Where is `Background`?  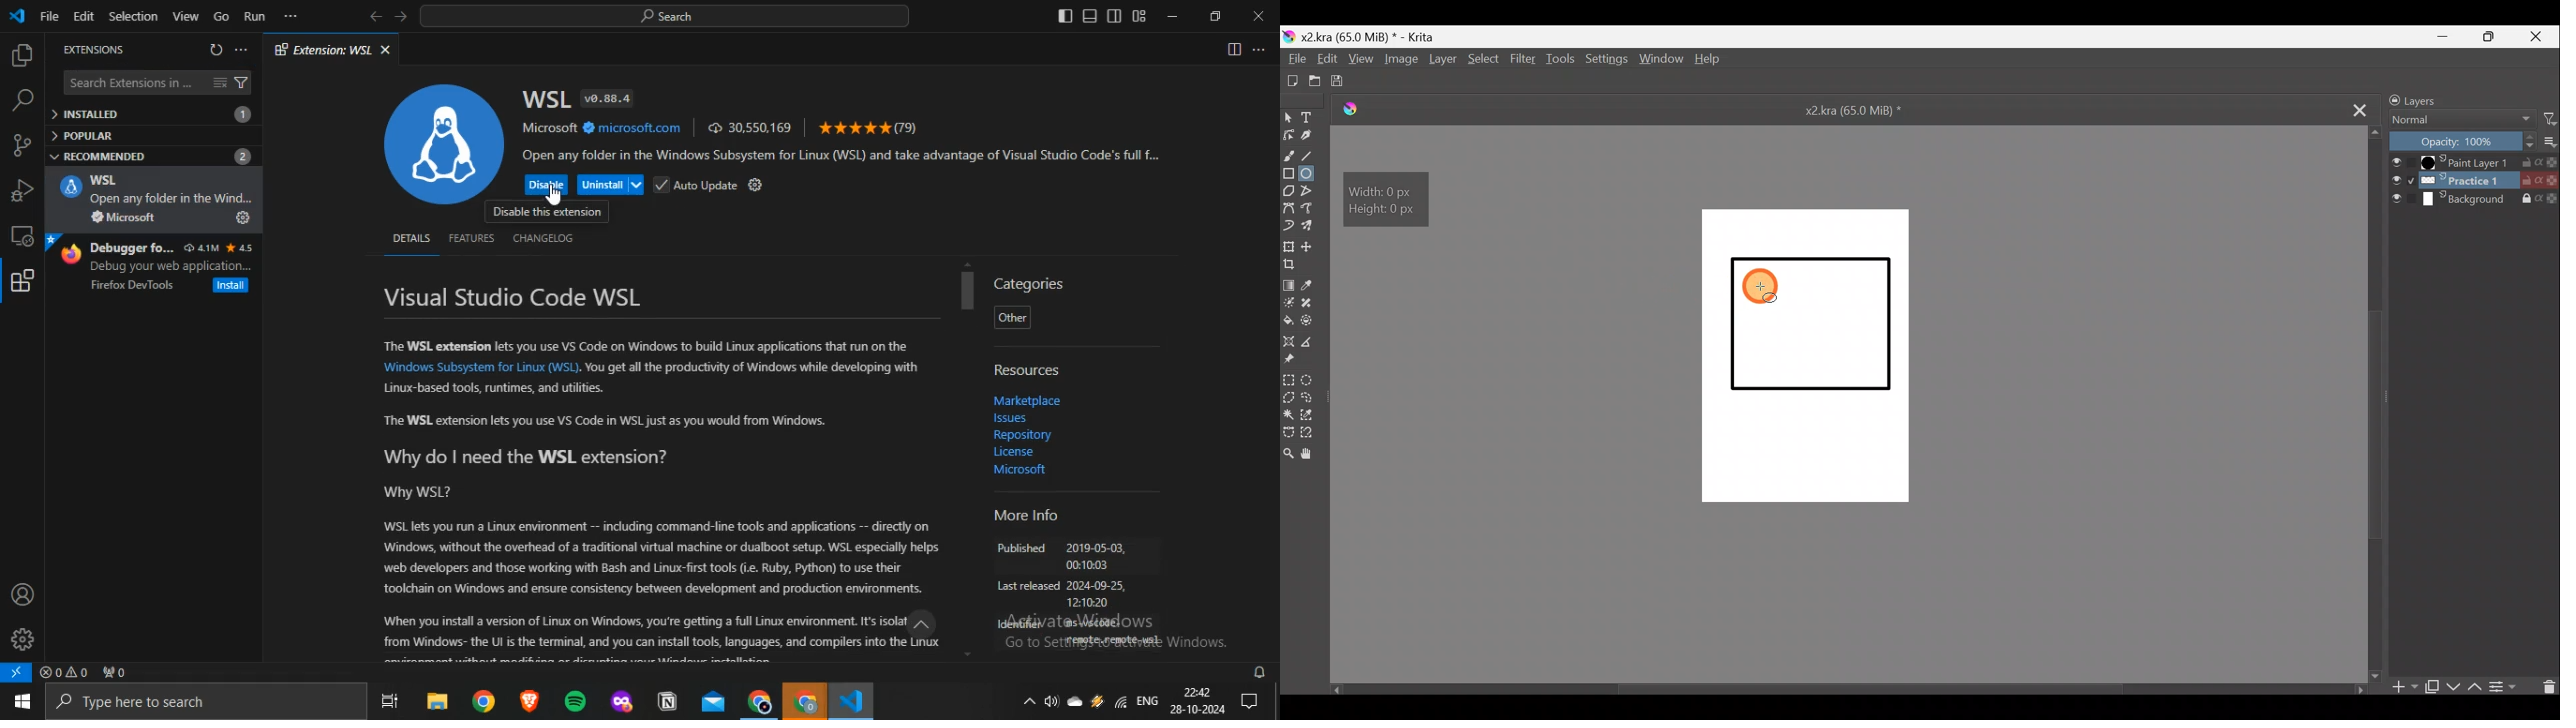
Background is located at coordinates (2477, 203).